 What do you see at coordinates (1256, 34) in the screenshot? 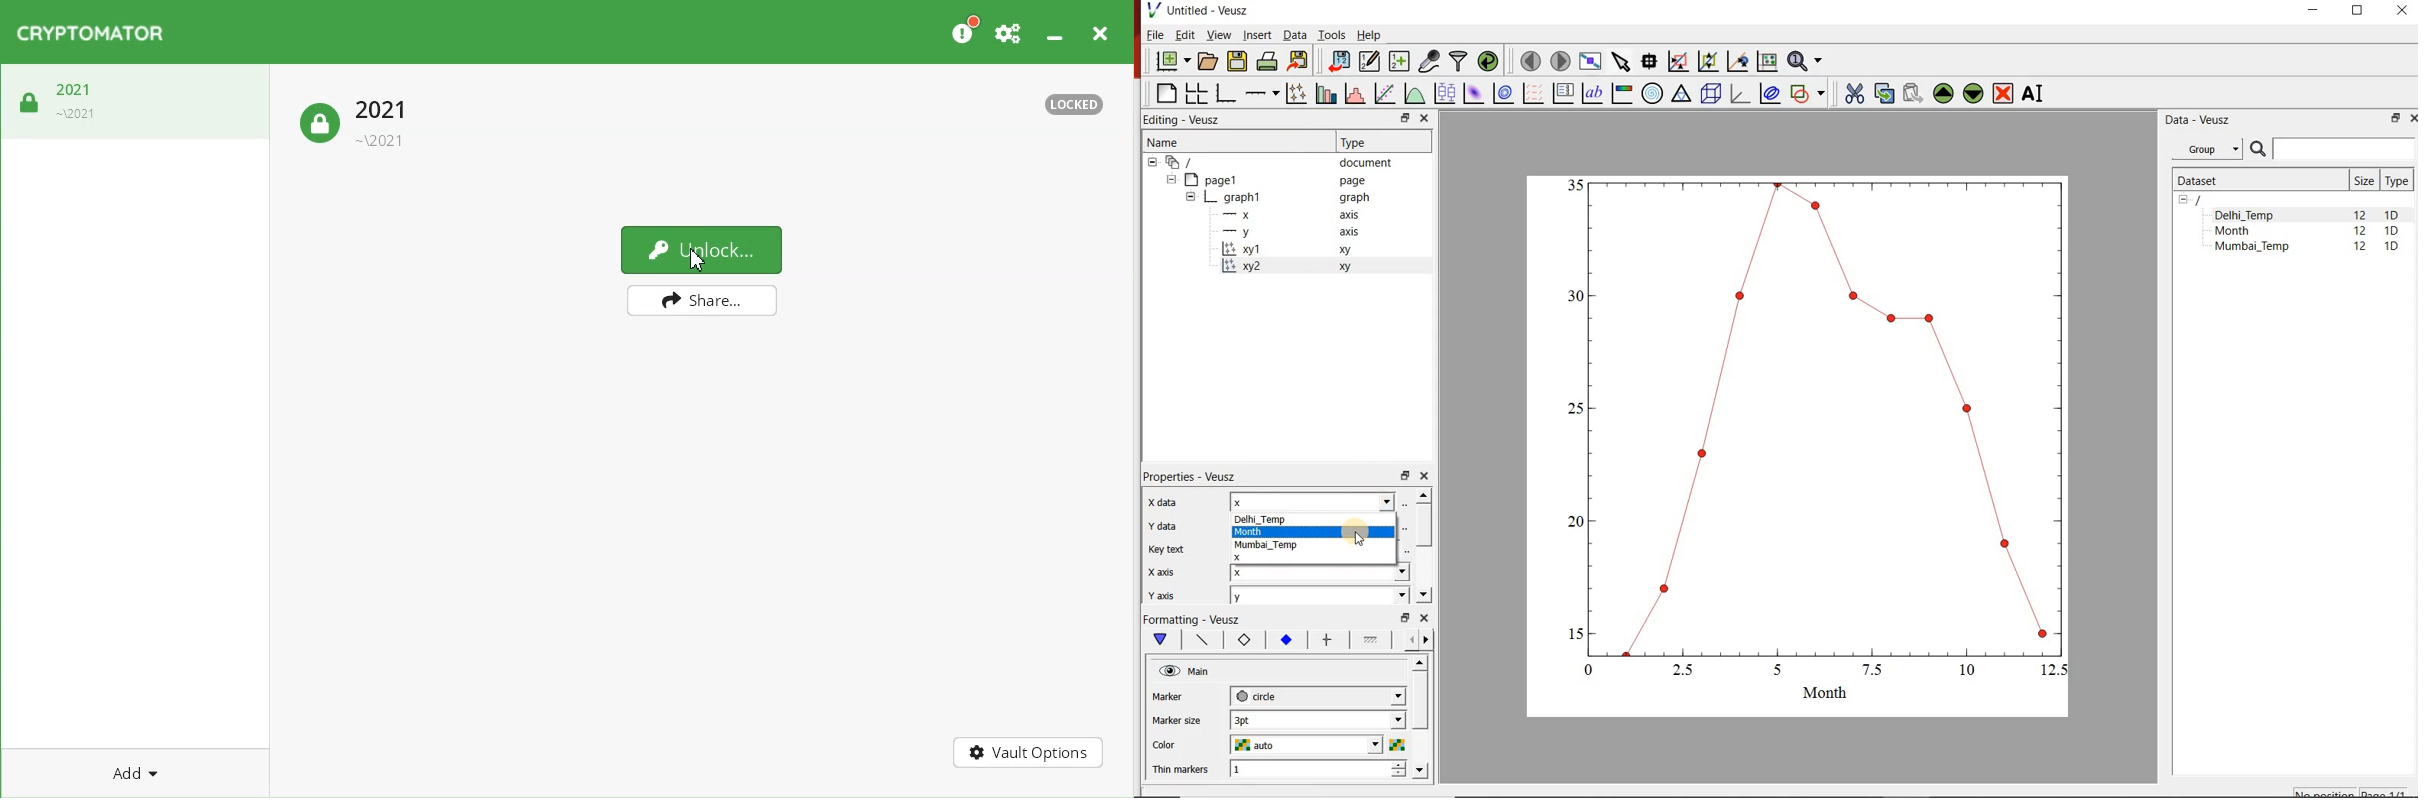
I see `Insert` at bounding box center [1256, 34].